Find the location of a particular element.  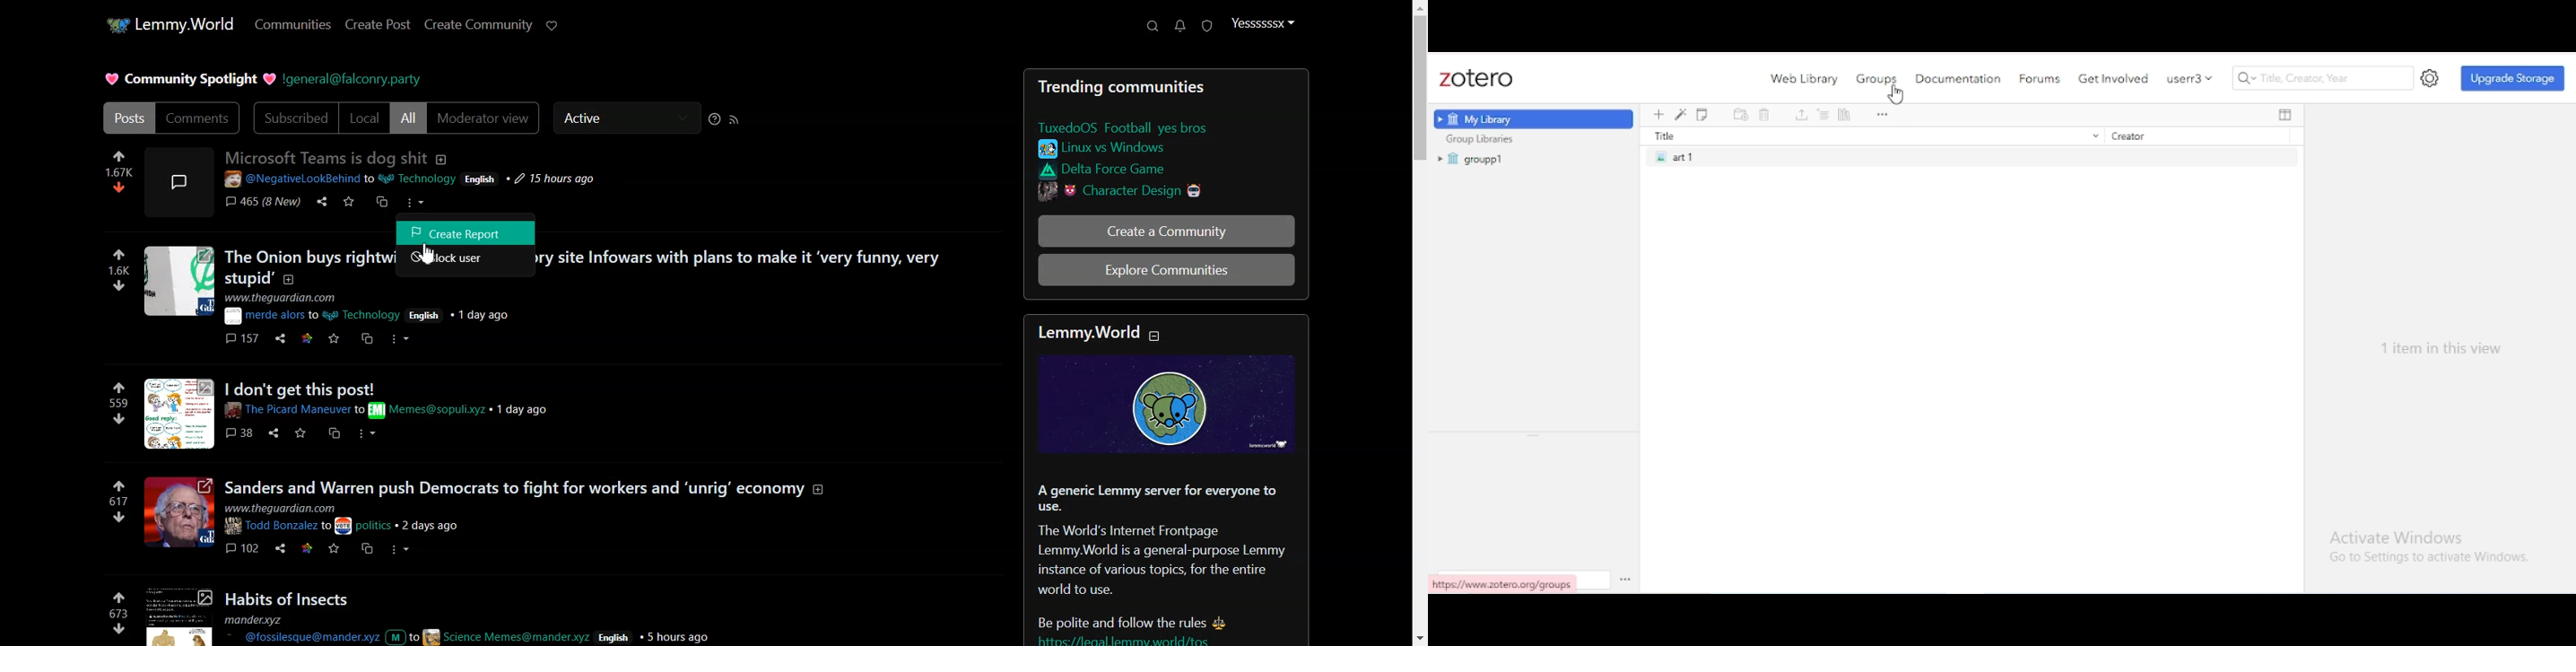

more is located at coordinates (403, 549).